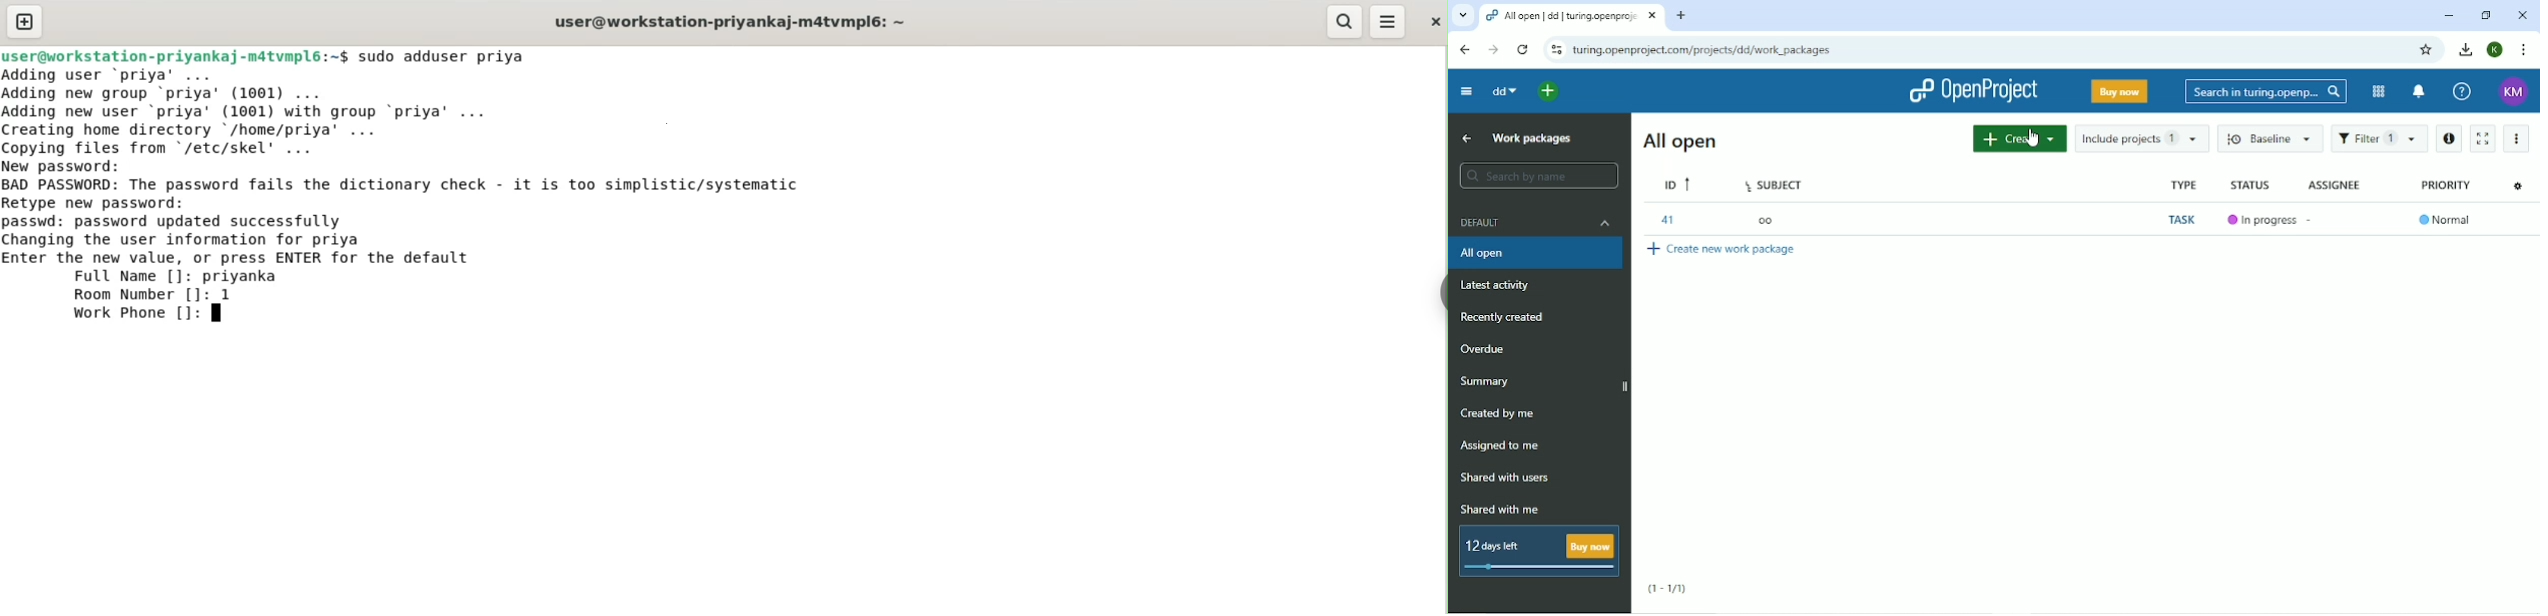 The height and width of the screenshot is (616, 2548). What do you see at coordinates (2487, 16) in the screenshot?
I see `Restore down` at bounding box center [2487, 16].